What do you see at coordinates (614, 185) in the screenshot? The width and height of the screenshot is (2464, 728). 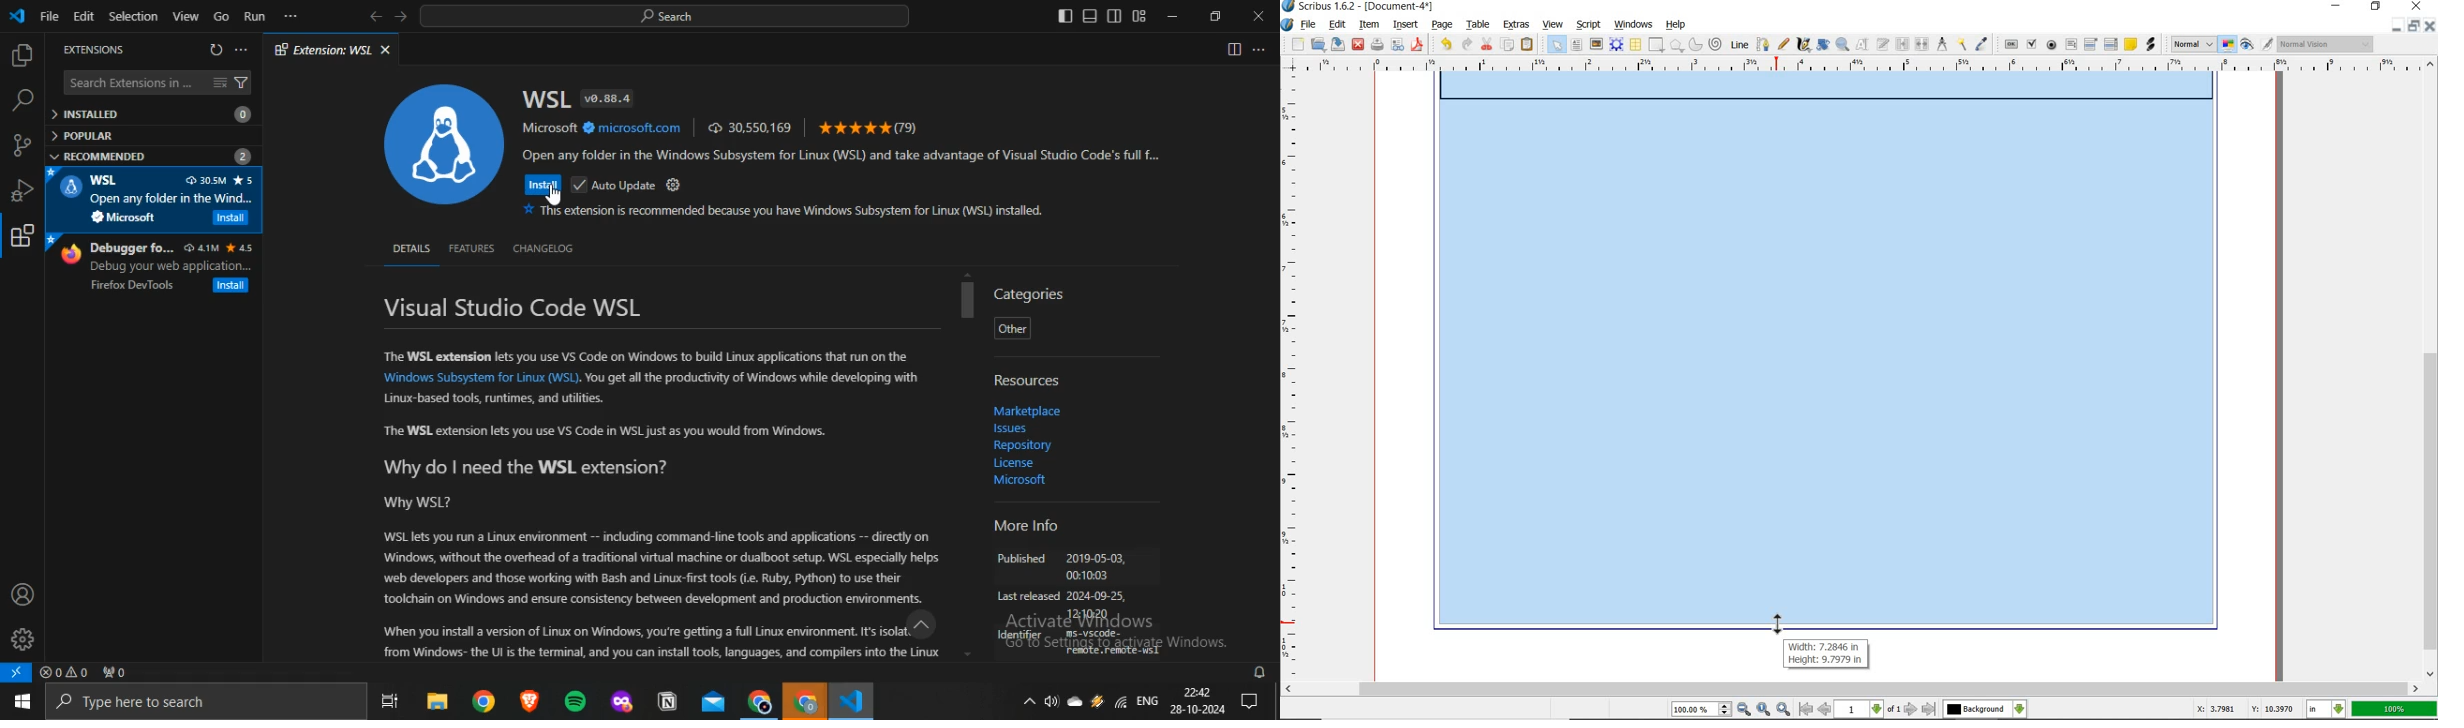 I see `Auto Update` at bounding box center [614, 185].